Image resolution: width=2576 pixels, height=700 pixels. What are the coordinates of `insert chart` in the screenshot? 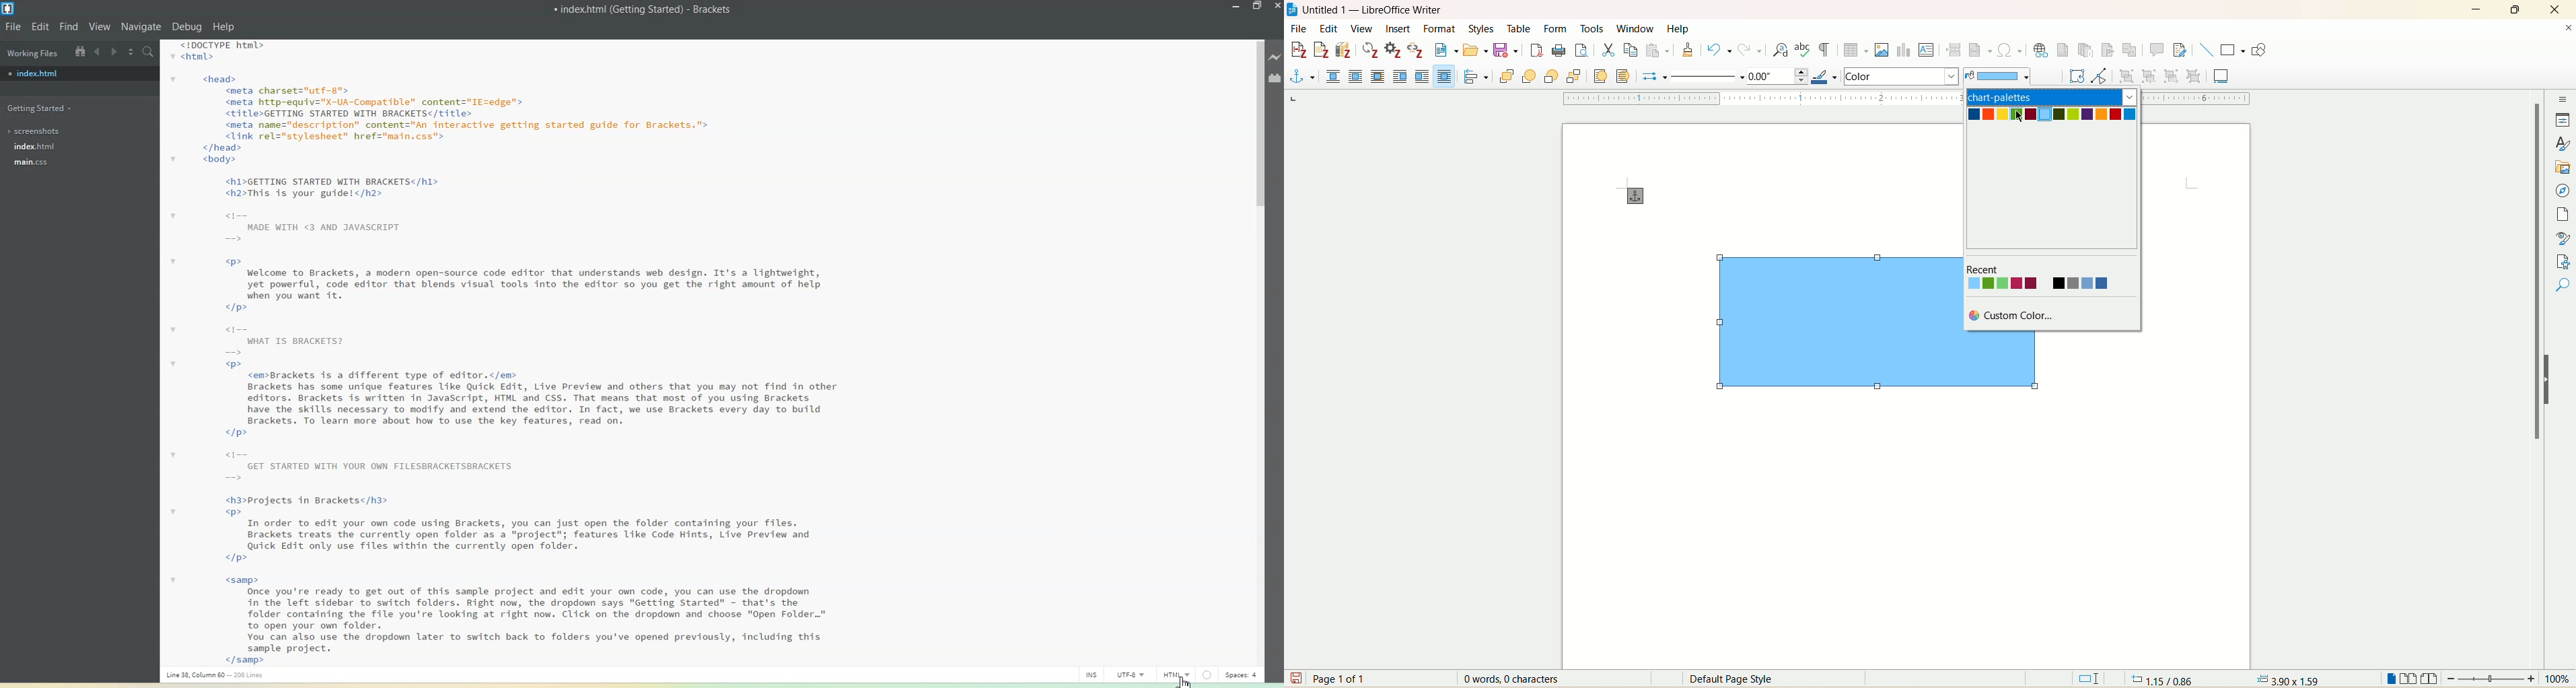 It's located at (1904, 51).